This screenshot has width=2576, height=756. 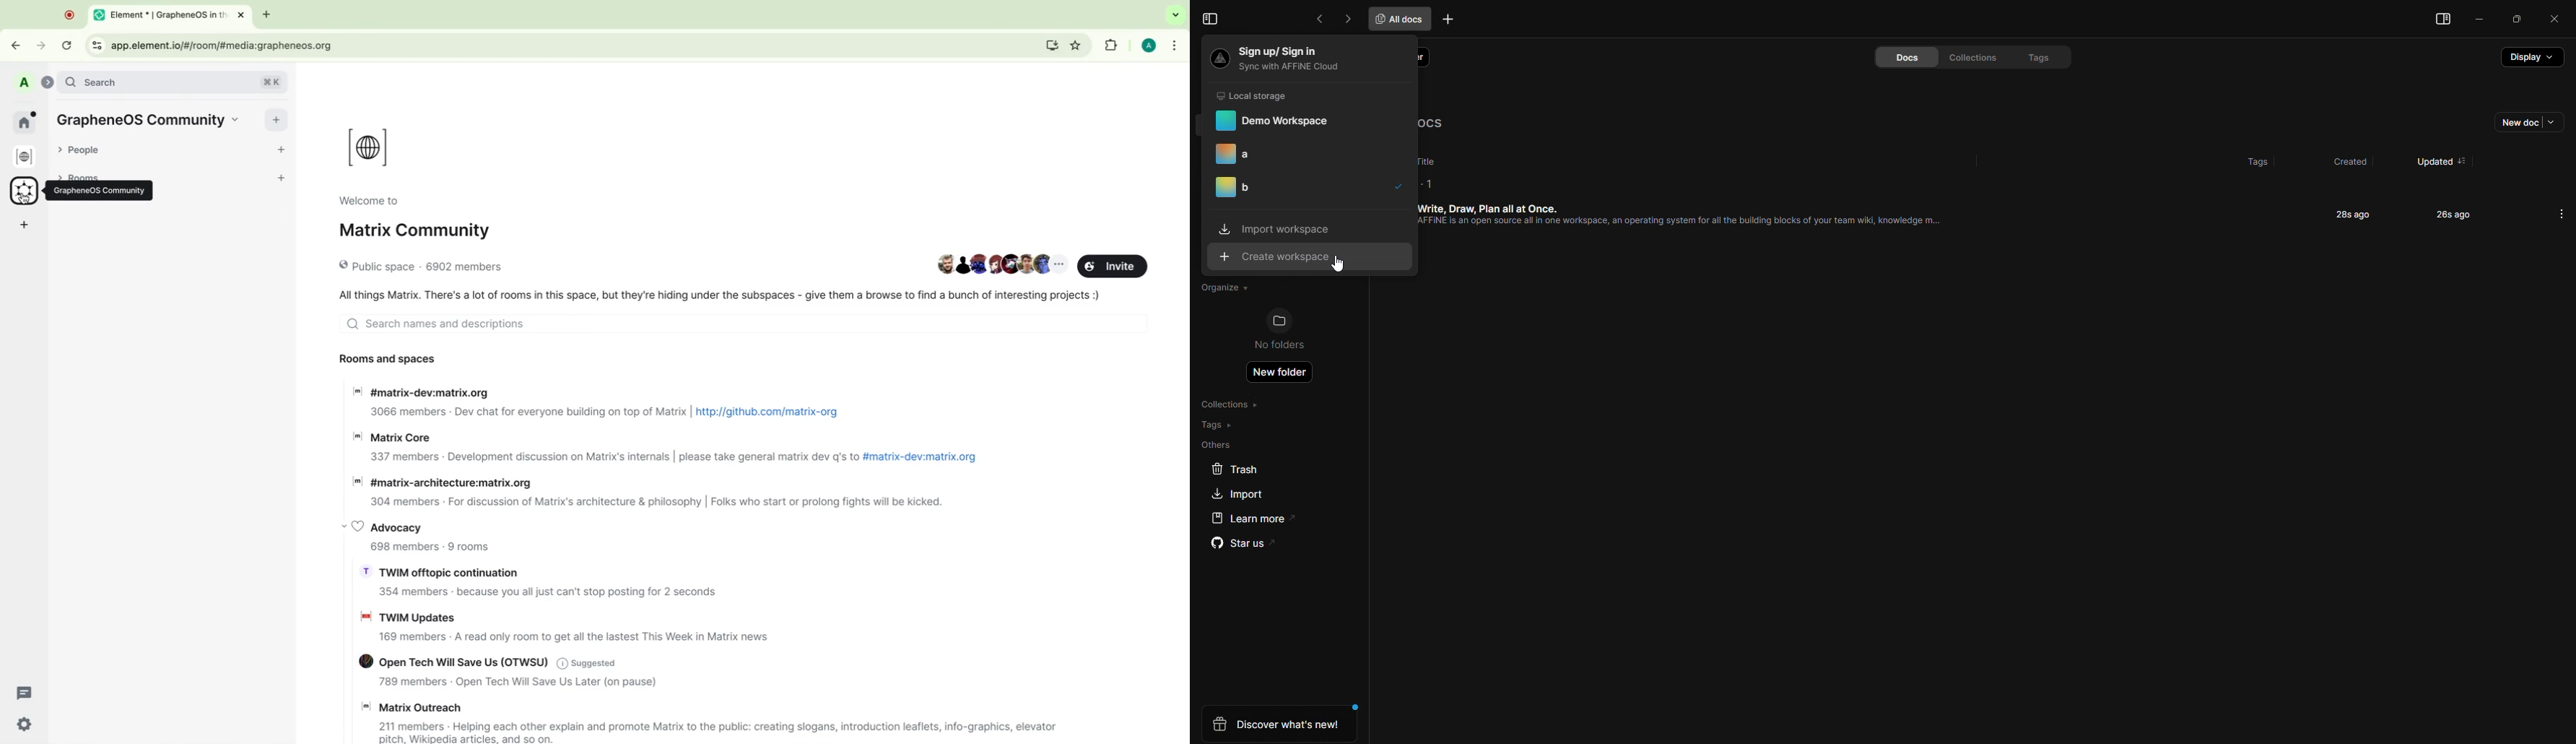 What do you see at coordinates (718, 296) in the screenshot?
I see `All things matrix. There's a lot of rooms in this space but they are hiding under the subspaces give them a browse to find a bunch of interesting projects` at bounding box center [718, 296].